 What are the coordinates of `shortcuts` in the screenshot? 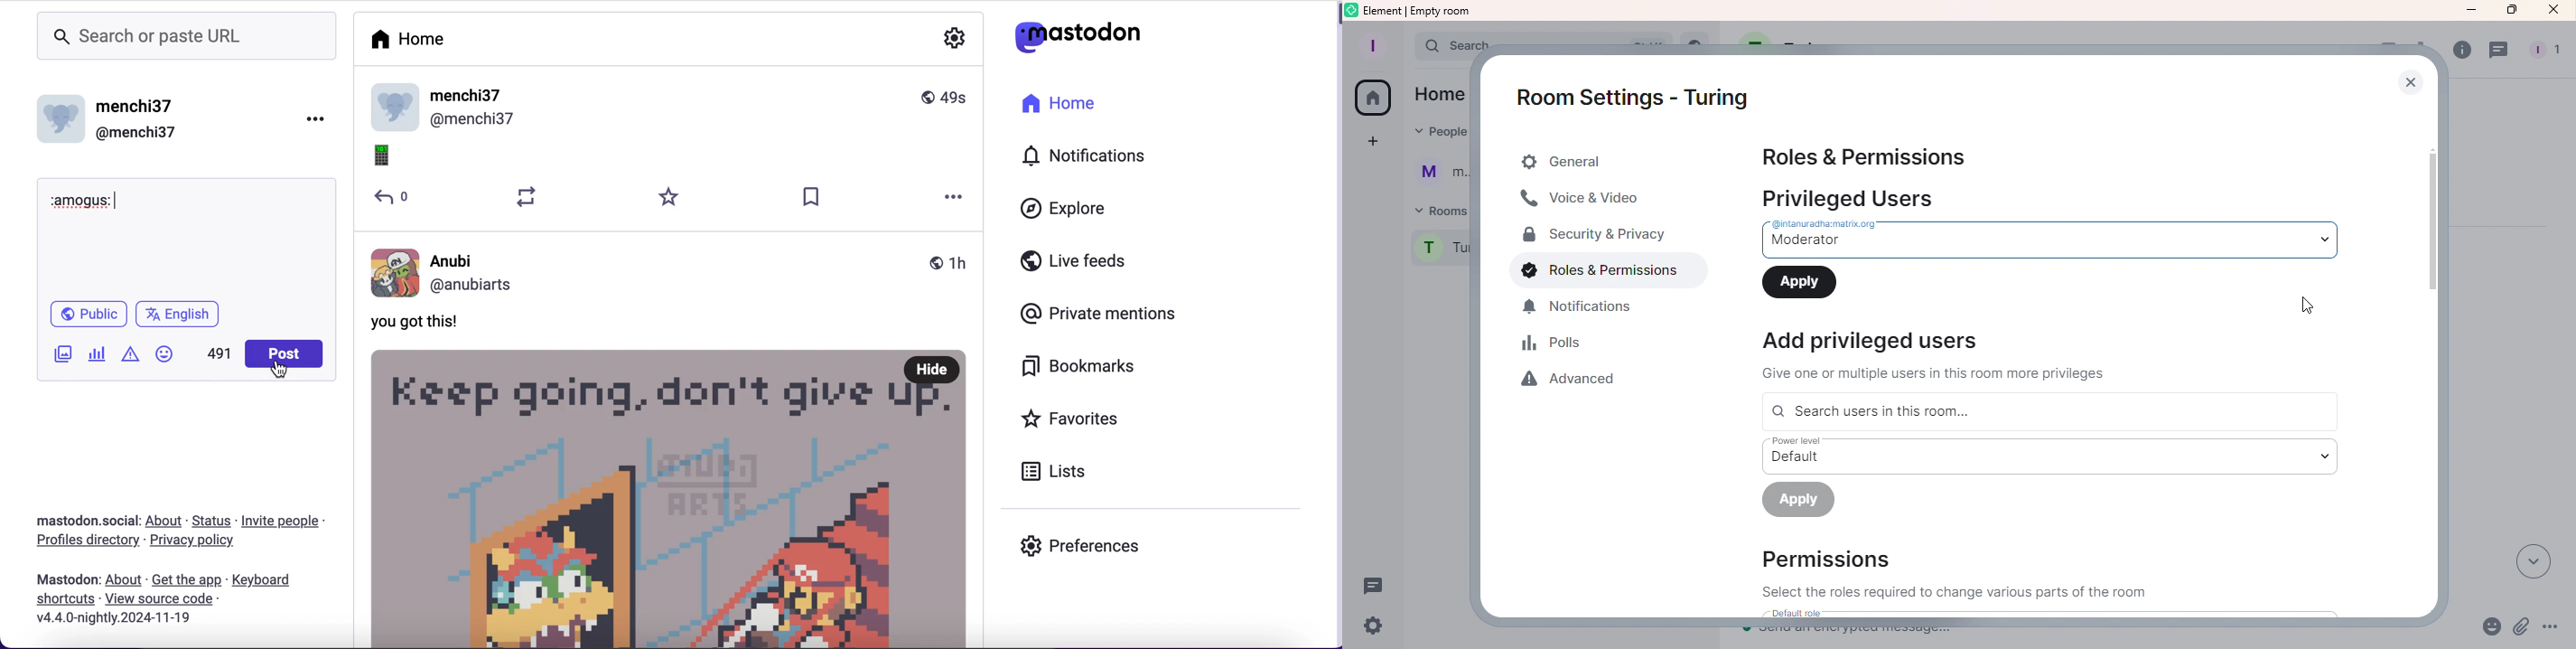 It's located at (61, 600).